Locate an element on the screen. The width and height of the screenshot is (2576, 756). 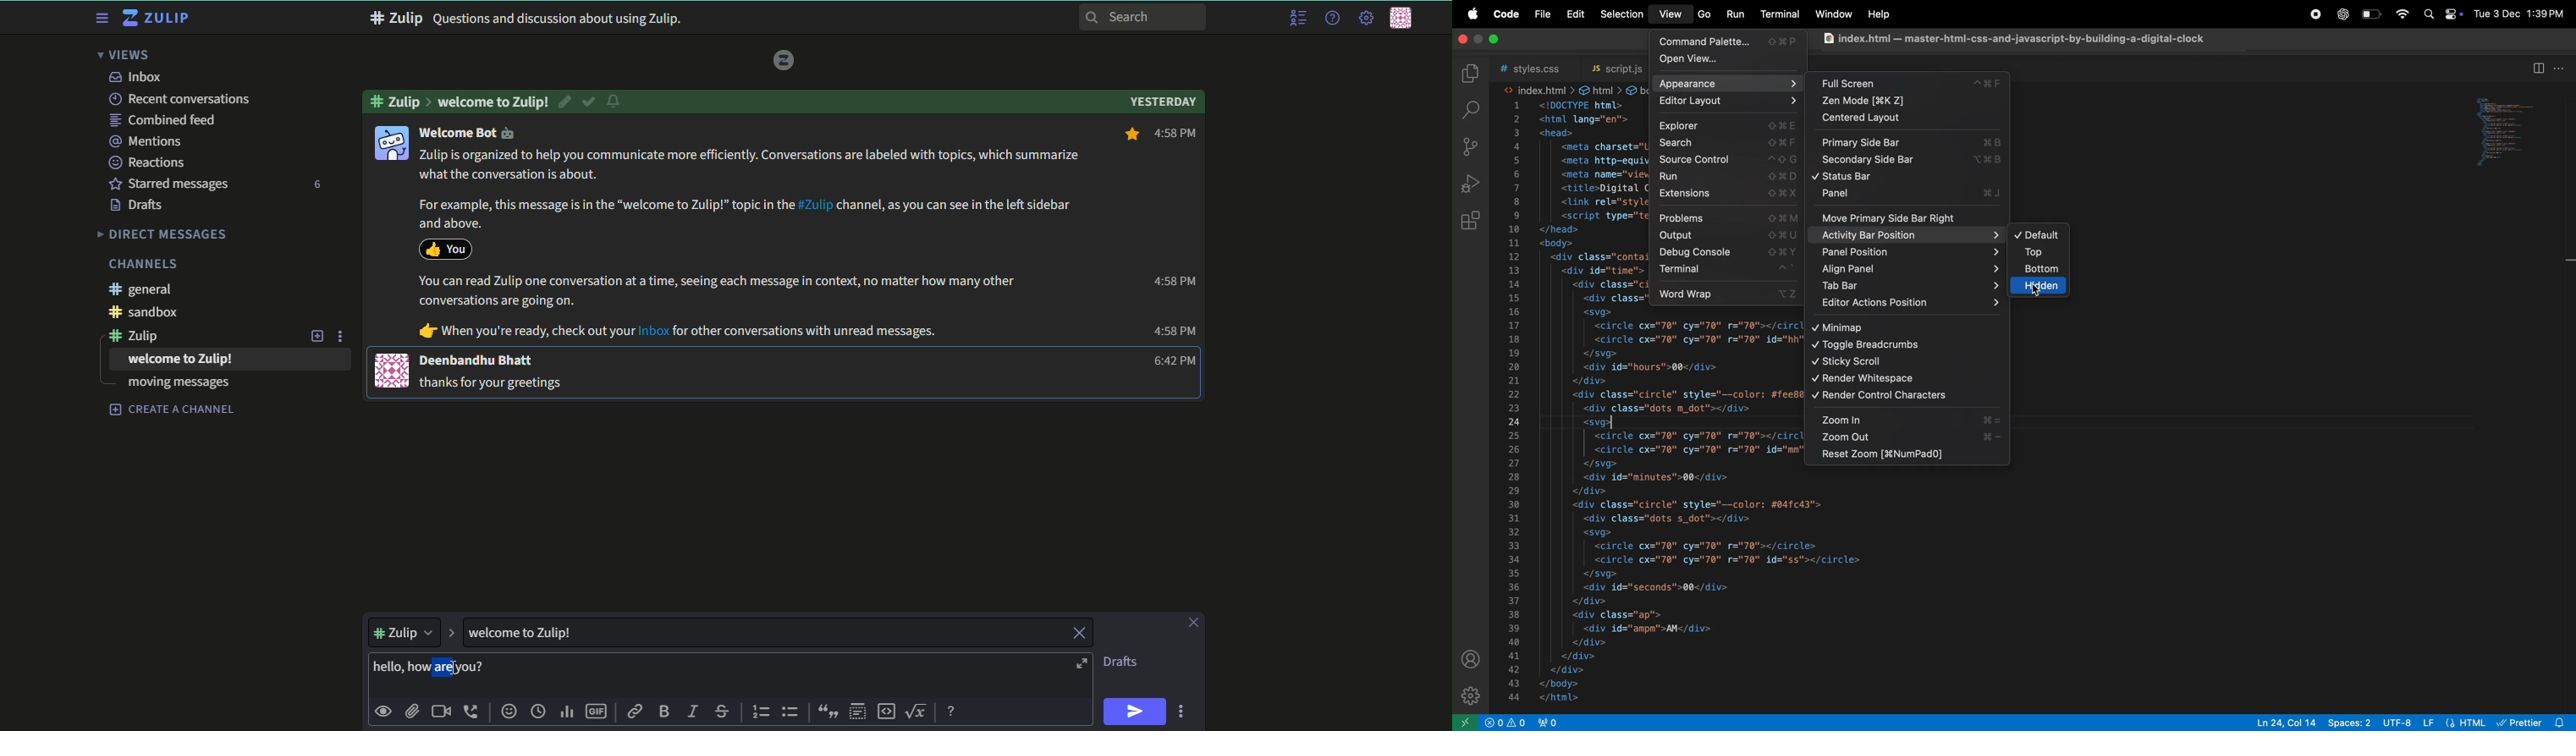
Reactions is located at coordinates (151, 162).